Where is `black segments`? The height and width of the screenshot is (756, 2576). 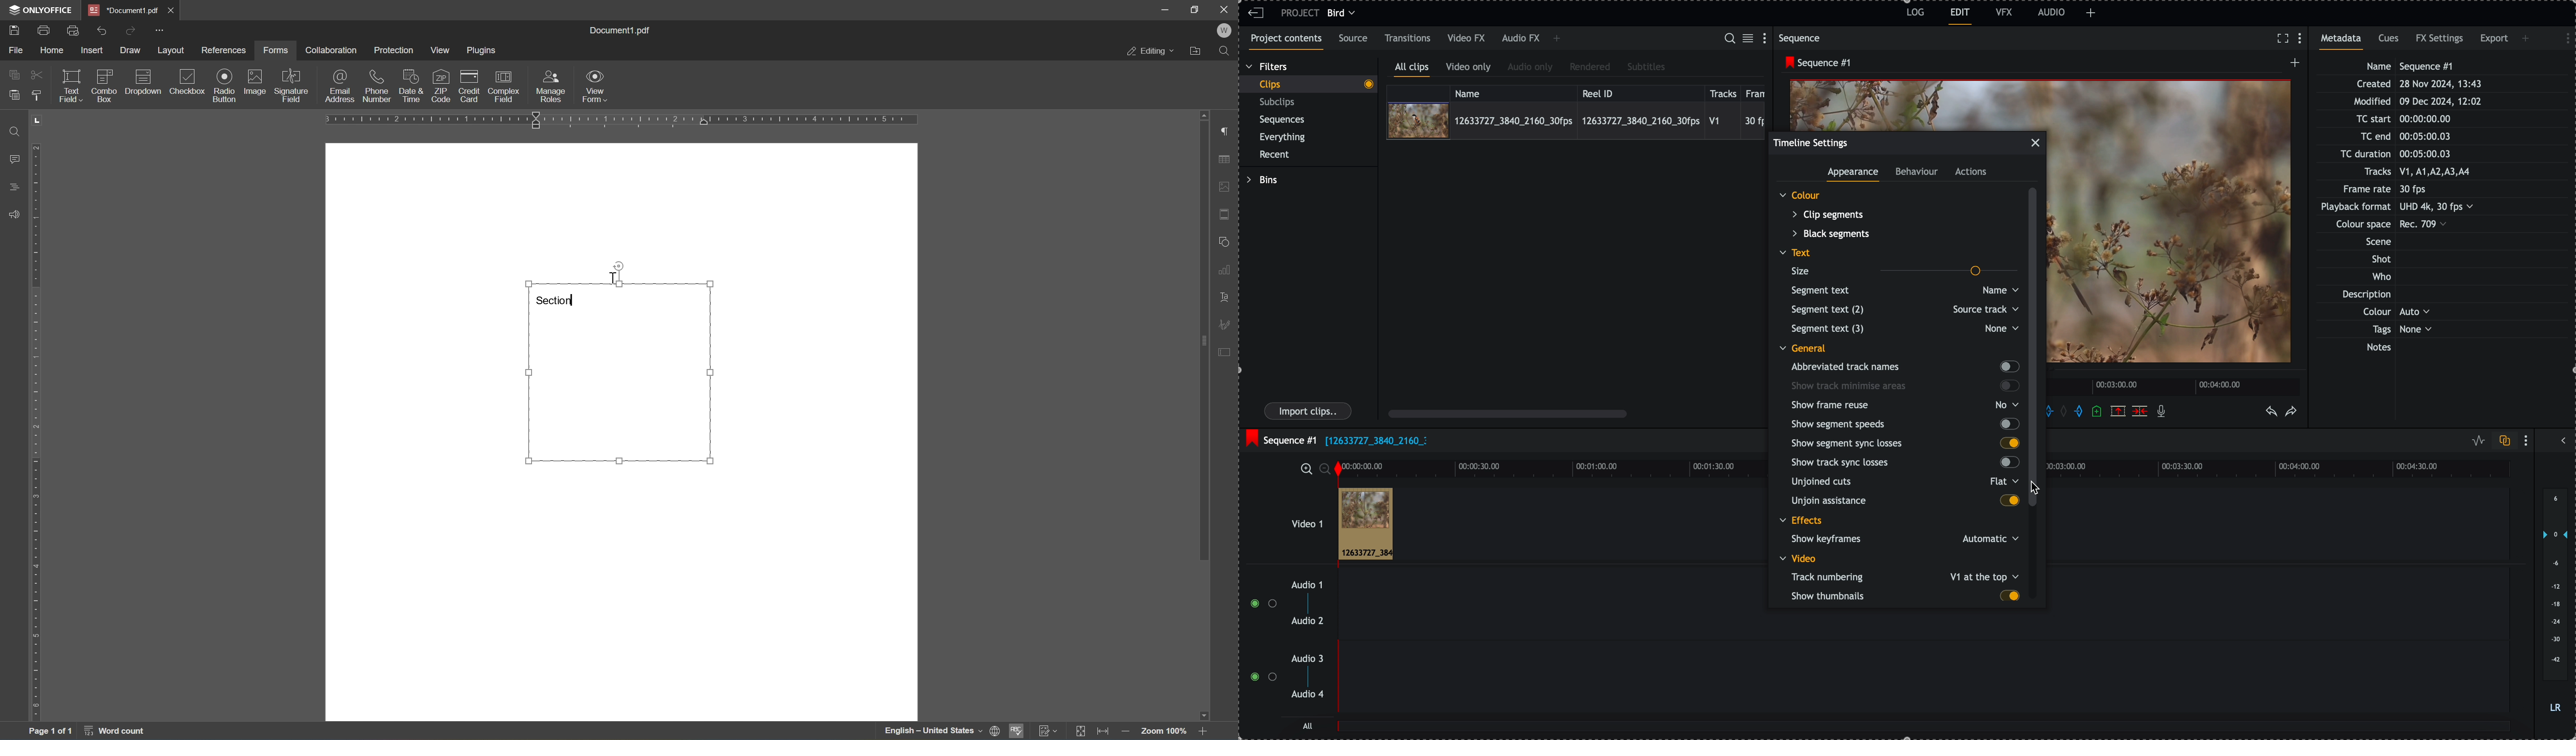 black segments is located at coordinates (1830, 235).